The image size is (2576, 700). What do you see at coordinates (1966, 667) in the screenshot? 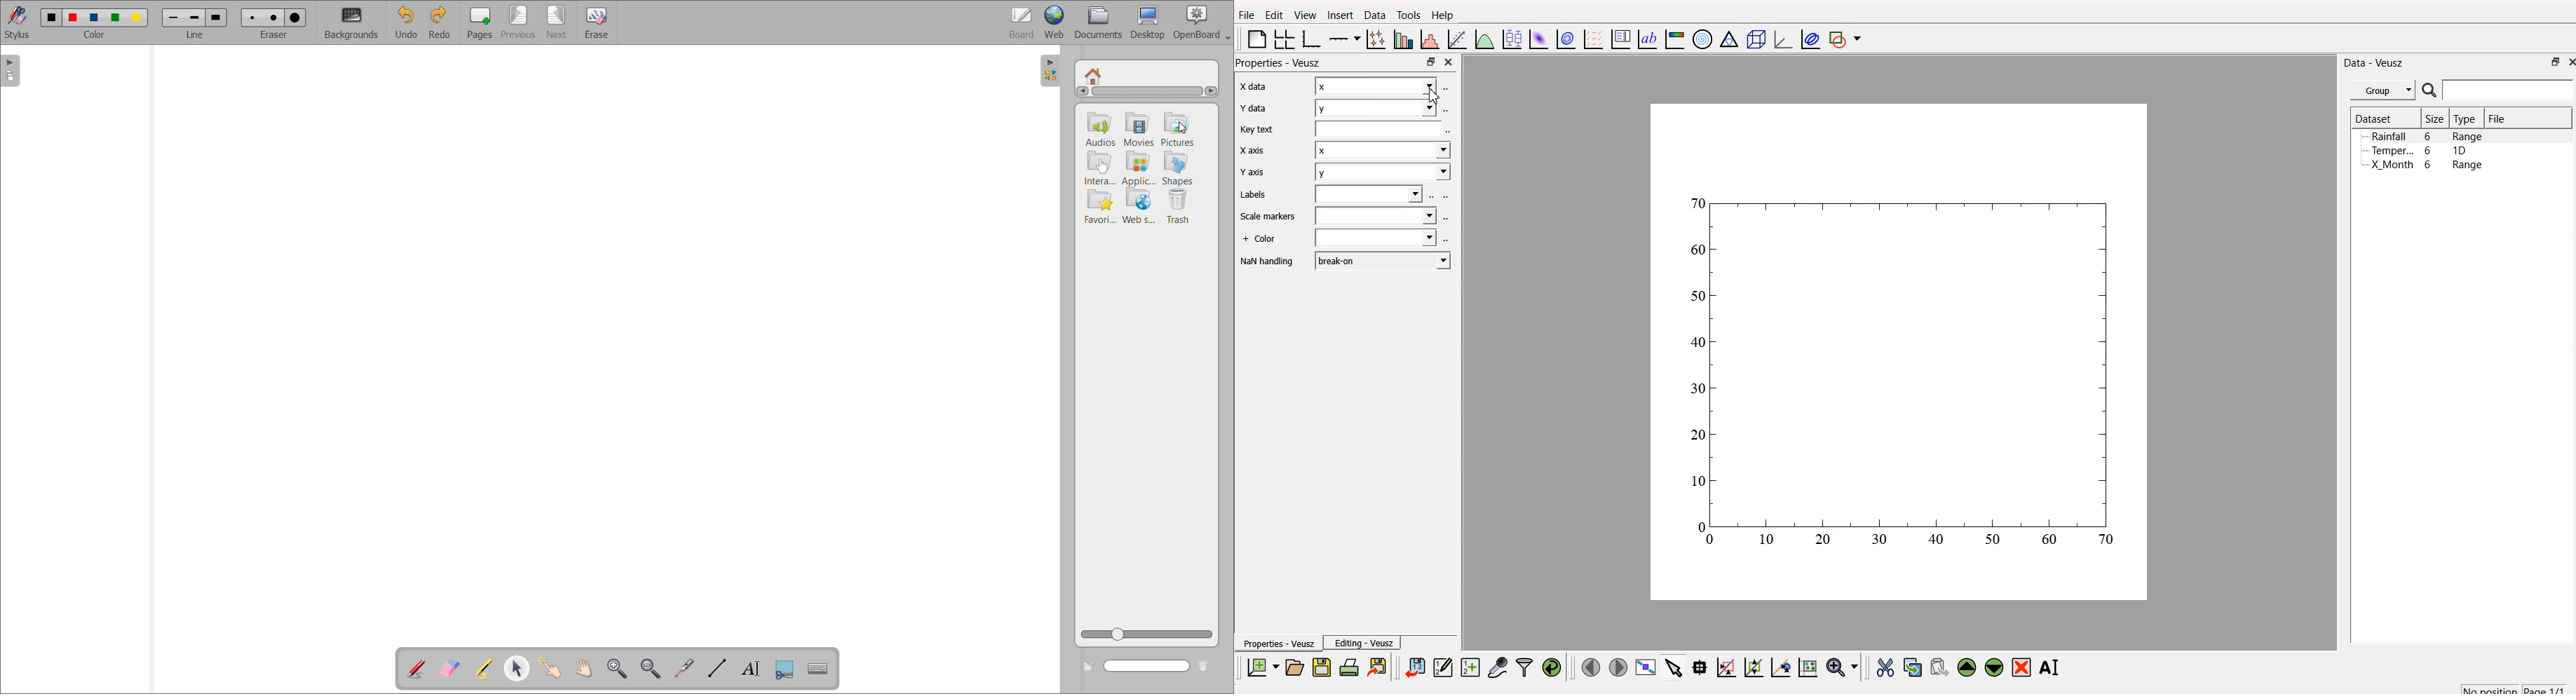
I see `move up the widget` at bounding box center [1966, 667].